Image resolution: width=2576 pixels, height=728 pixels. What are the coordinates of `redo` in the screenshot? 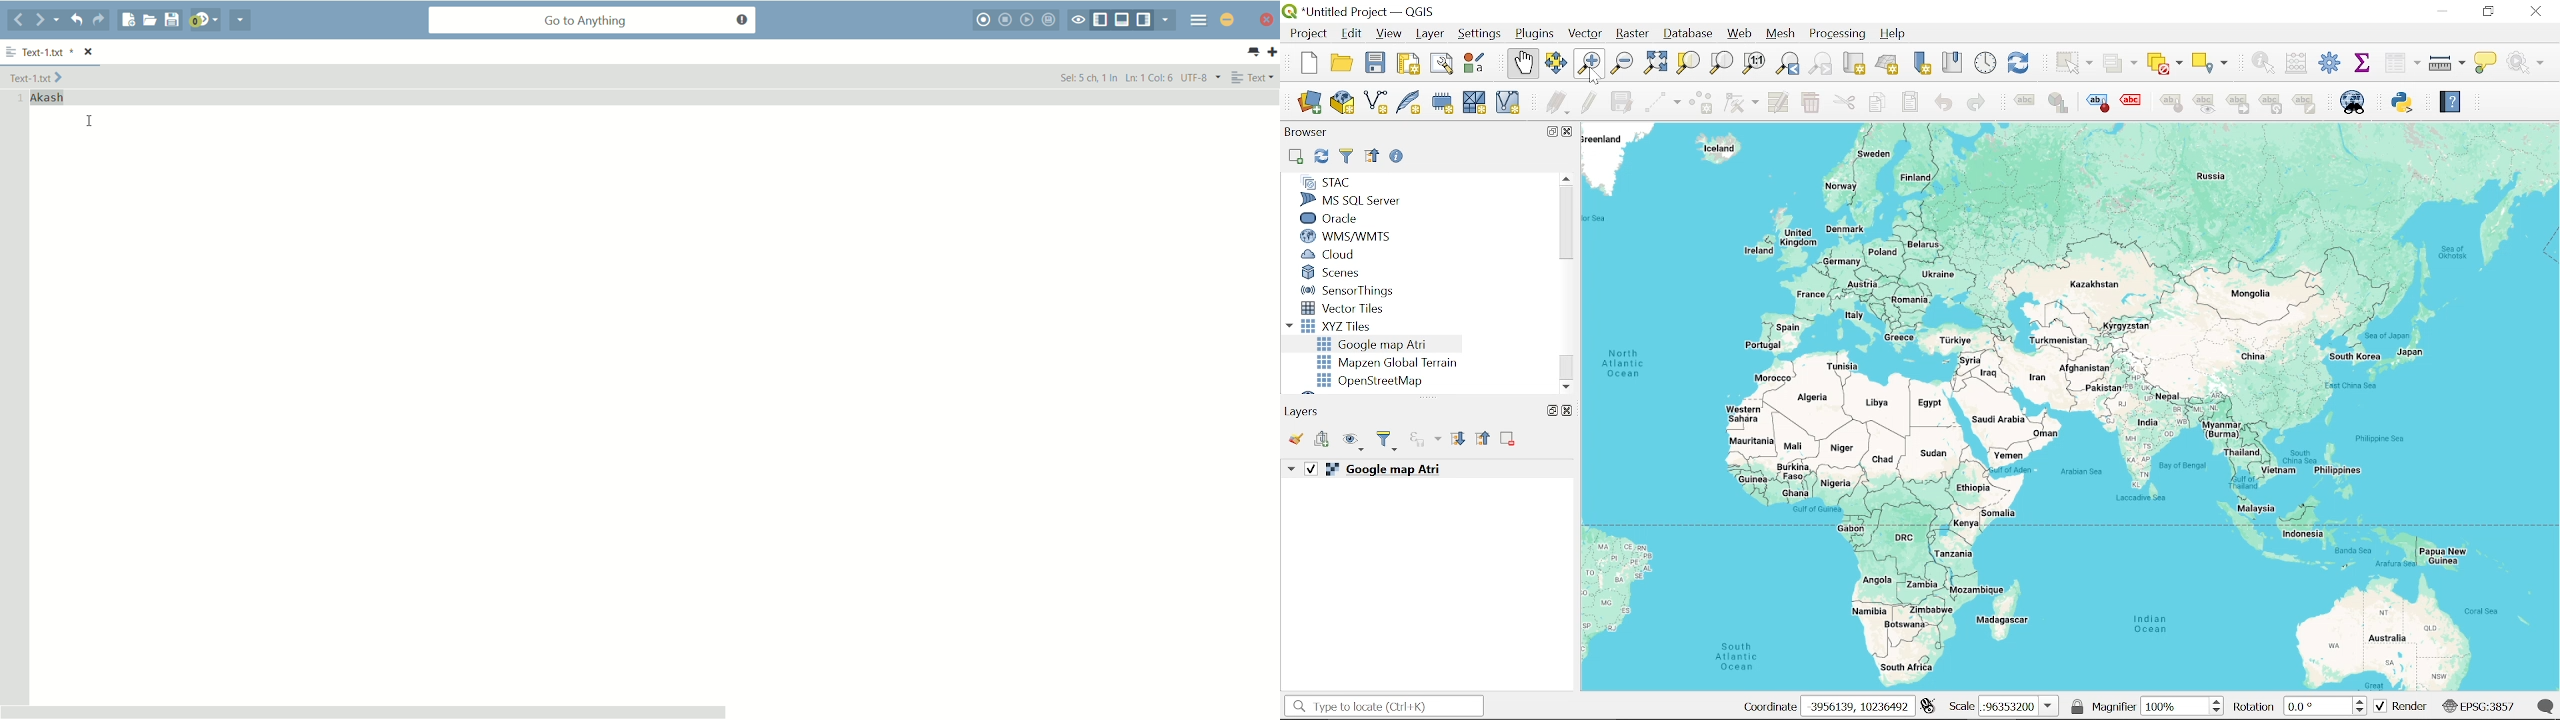 It's located at (99, 20).